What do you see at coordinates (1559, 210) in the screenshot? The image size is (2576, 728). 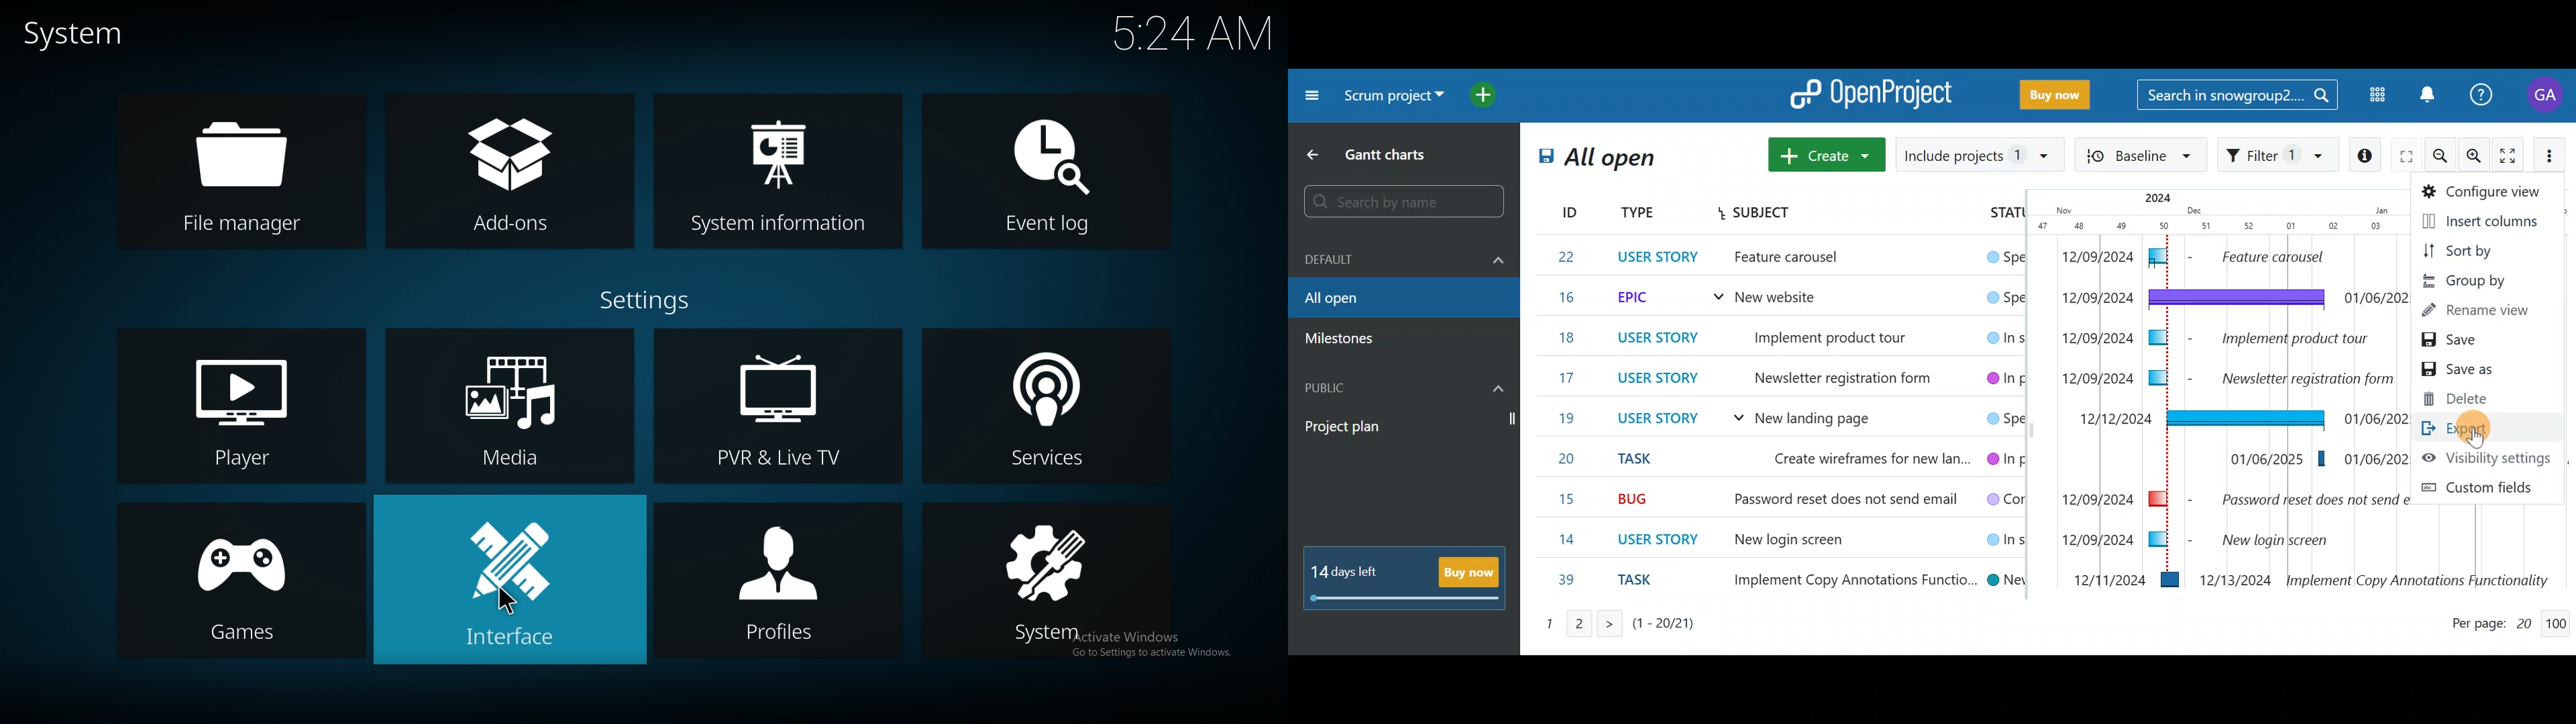 I see `ID` at bounding box center [1559, 210].